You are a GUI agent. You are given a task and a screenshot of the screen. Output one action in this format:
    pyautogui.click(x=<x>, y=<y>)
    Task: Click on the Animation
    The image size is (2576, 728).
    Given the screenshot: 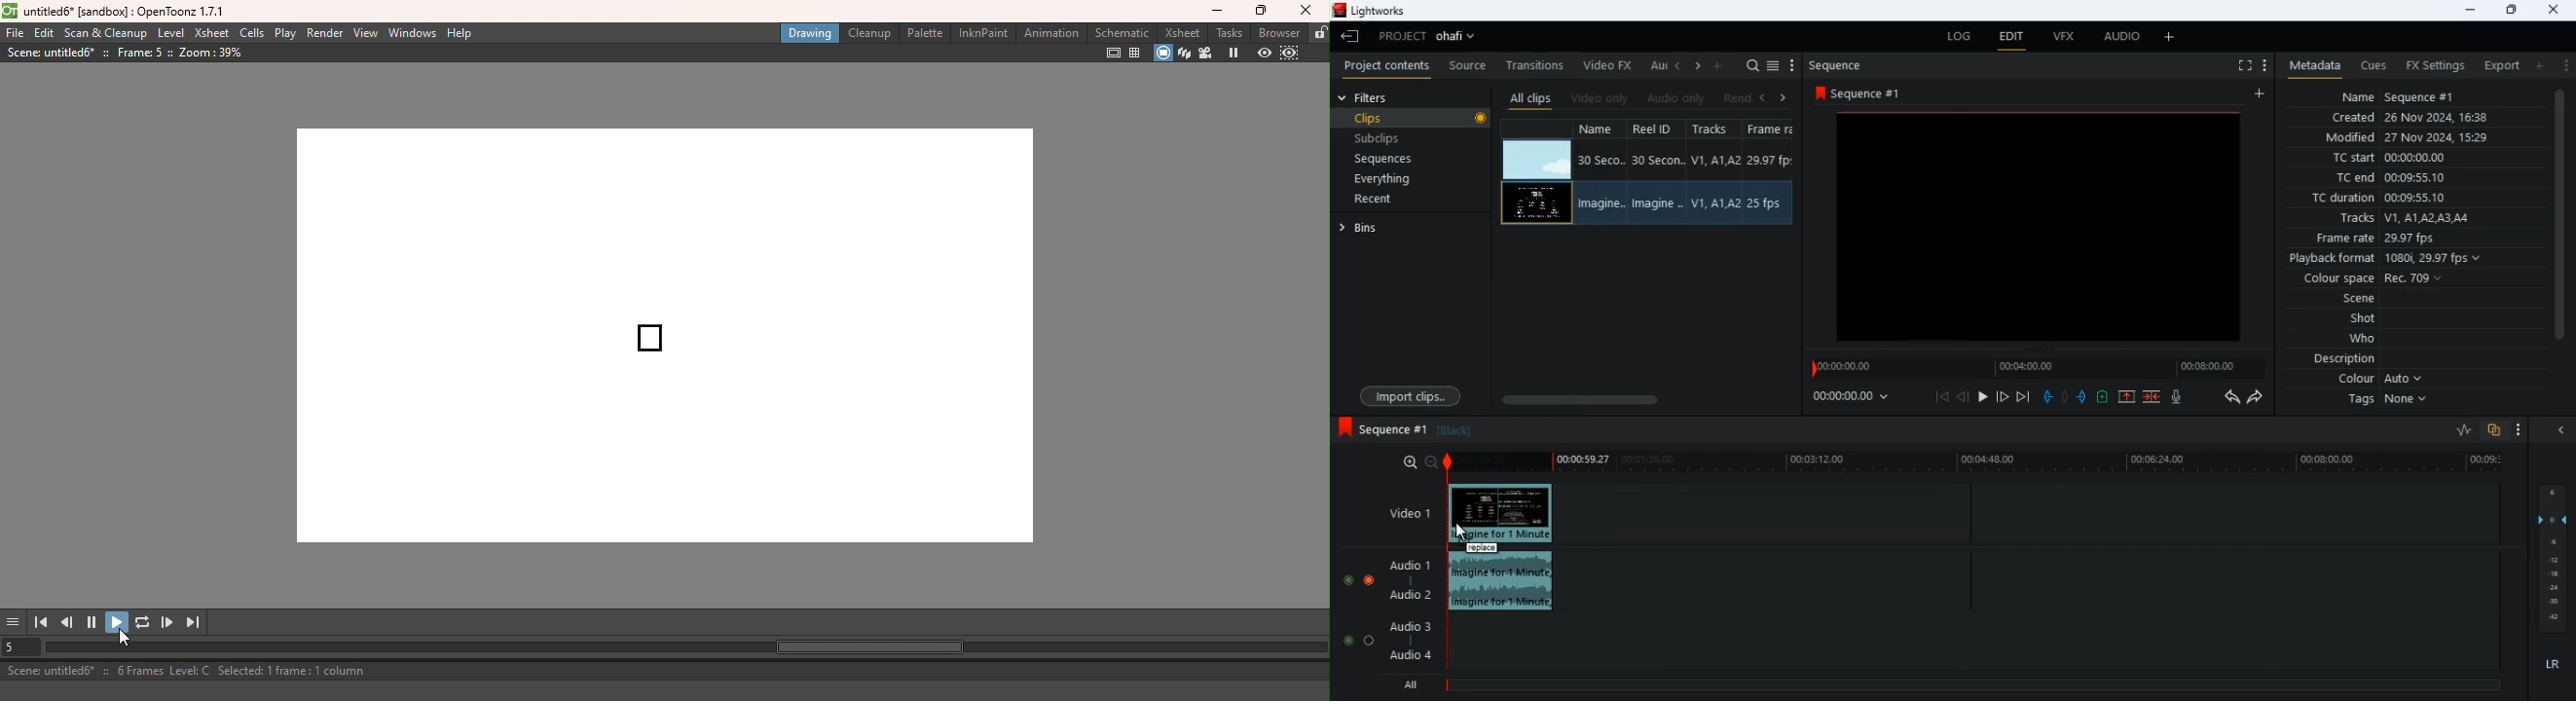 What is the action you would take?
    pyautogui.click(x=1054, y=34)
    